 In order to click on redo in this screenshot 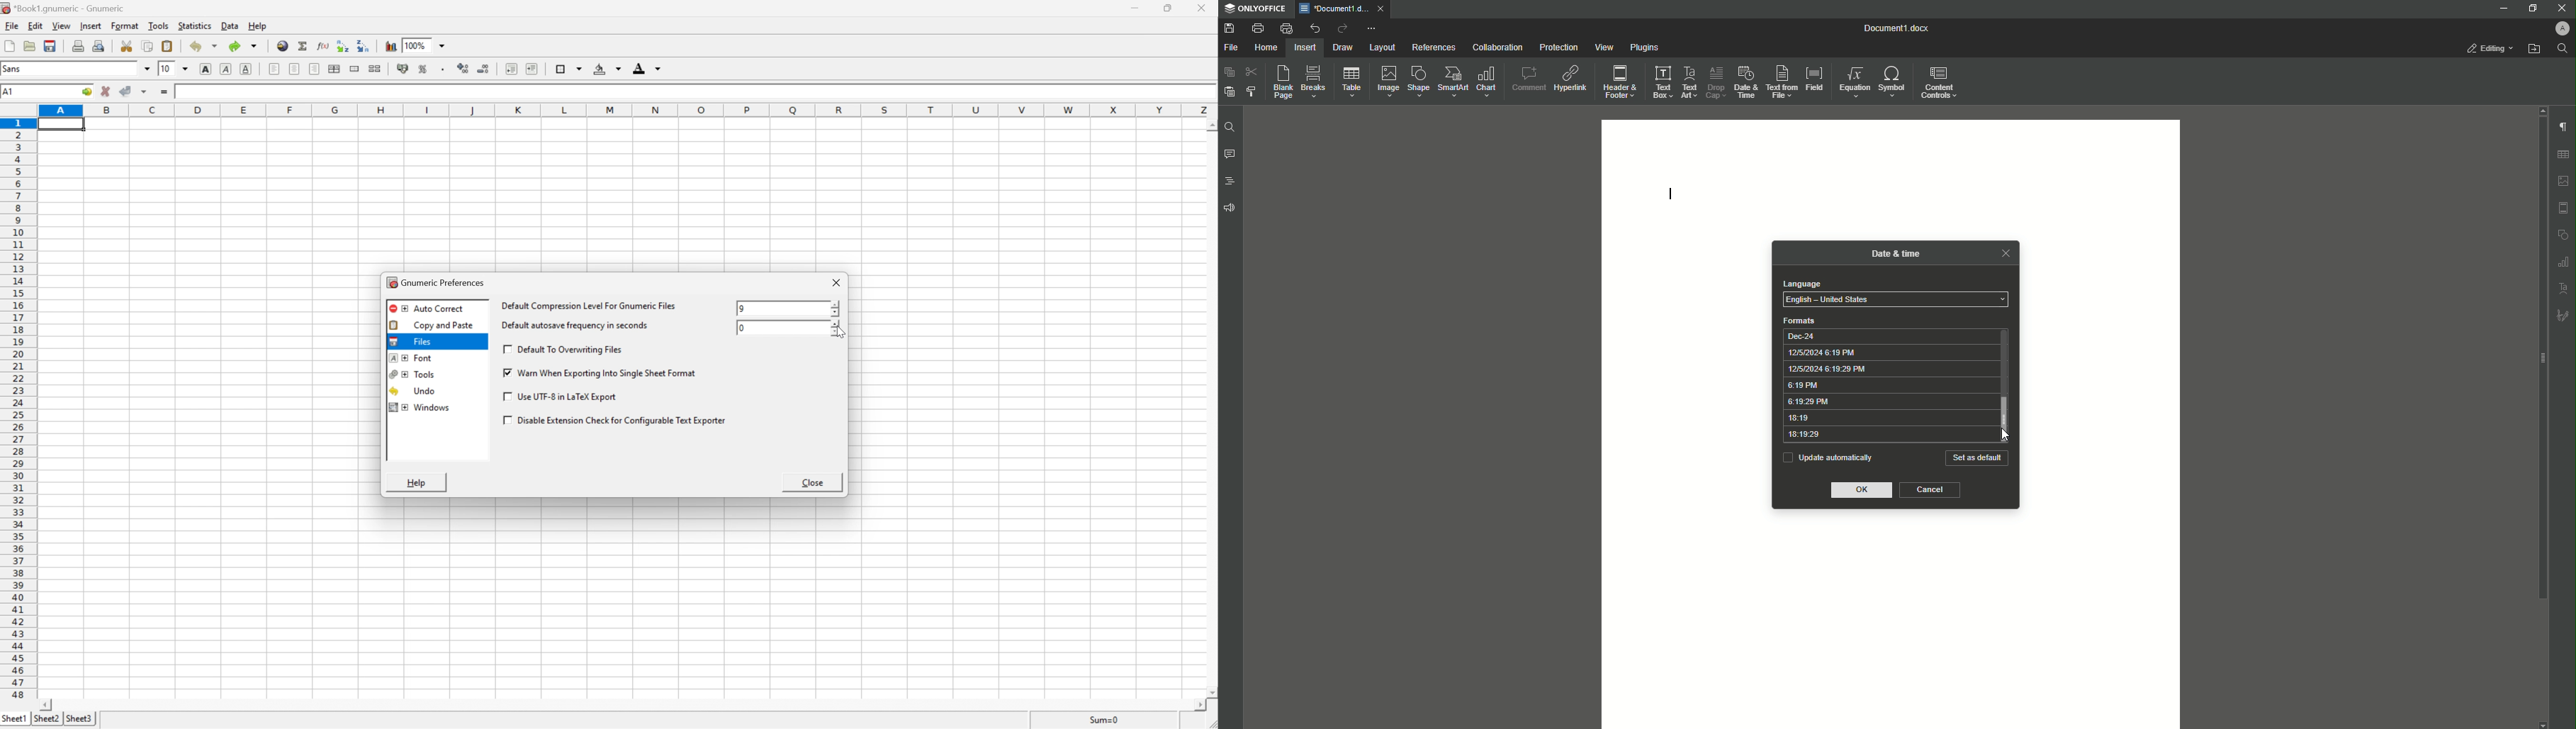, I will do `click(245, 46)`.